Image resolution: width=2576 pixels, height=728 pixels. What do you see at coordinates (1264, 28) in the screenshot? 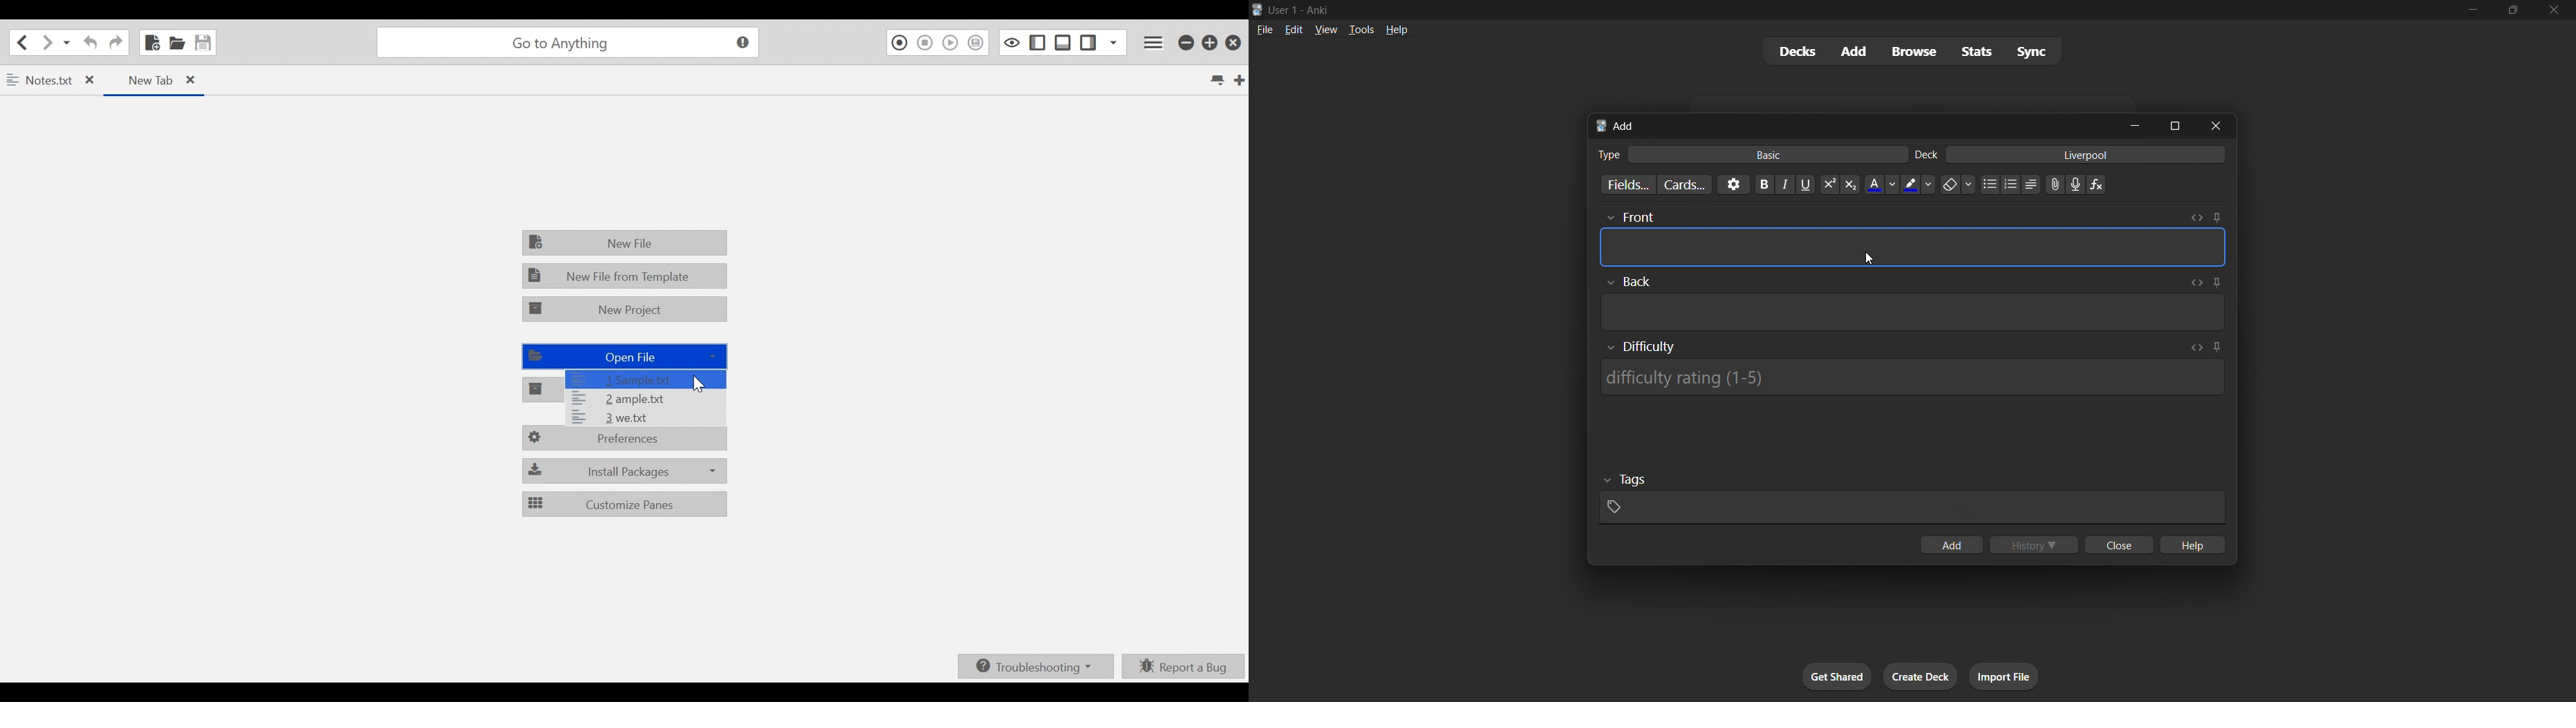
I see `file` at bounding box center [1264, 28].